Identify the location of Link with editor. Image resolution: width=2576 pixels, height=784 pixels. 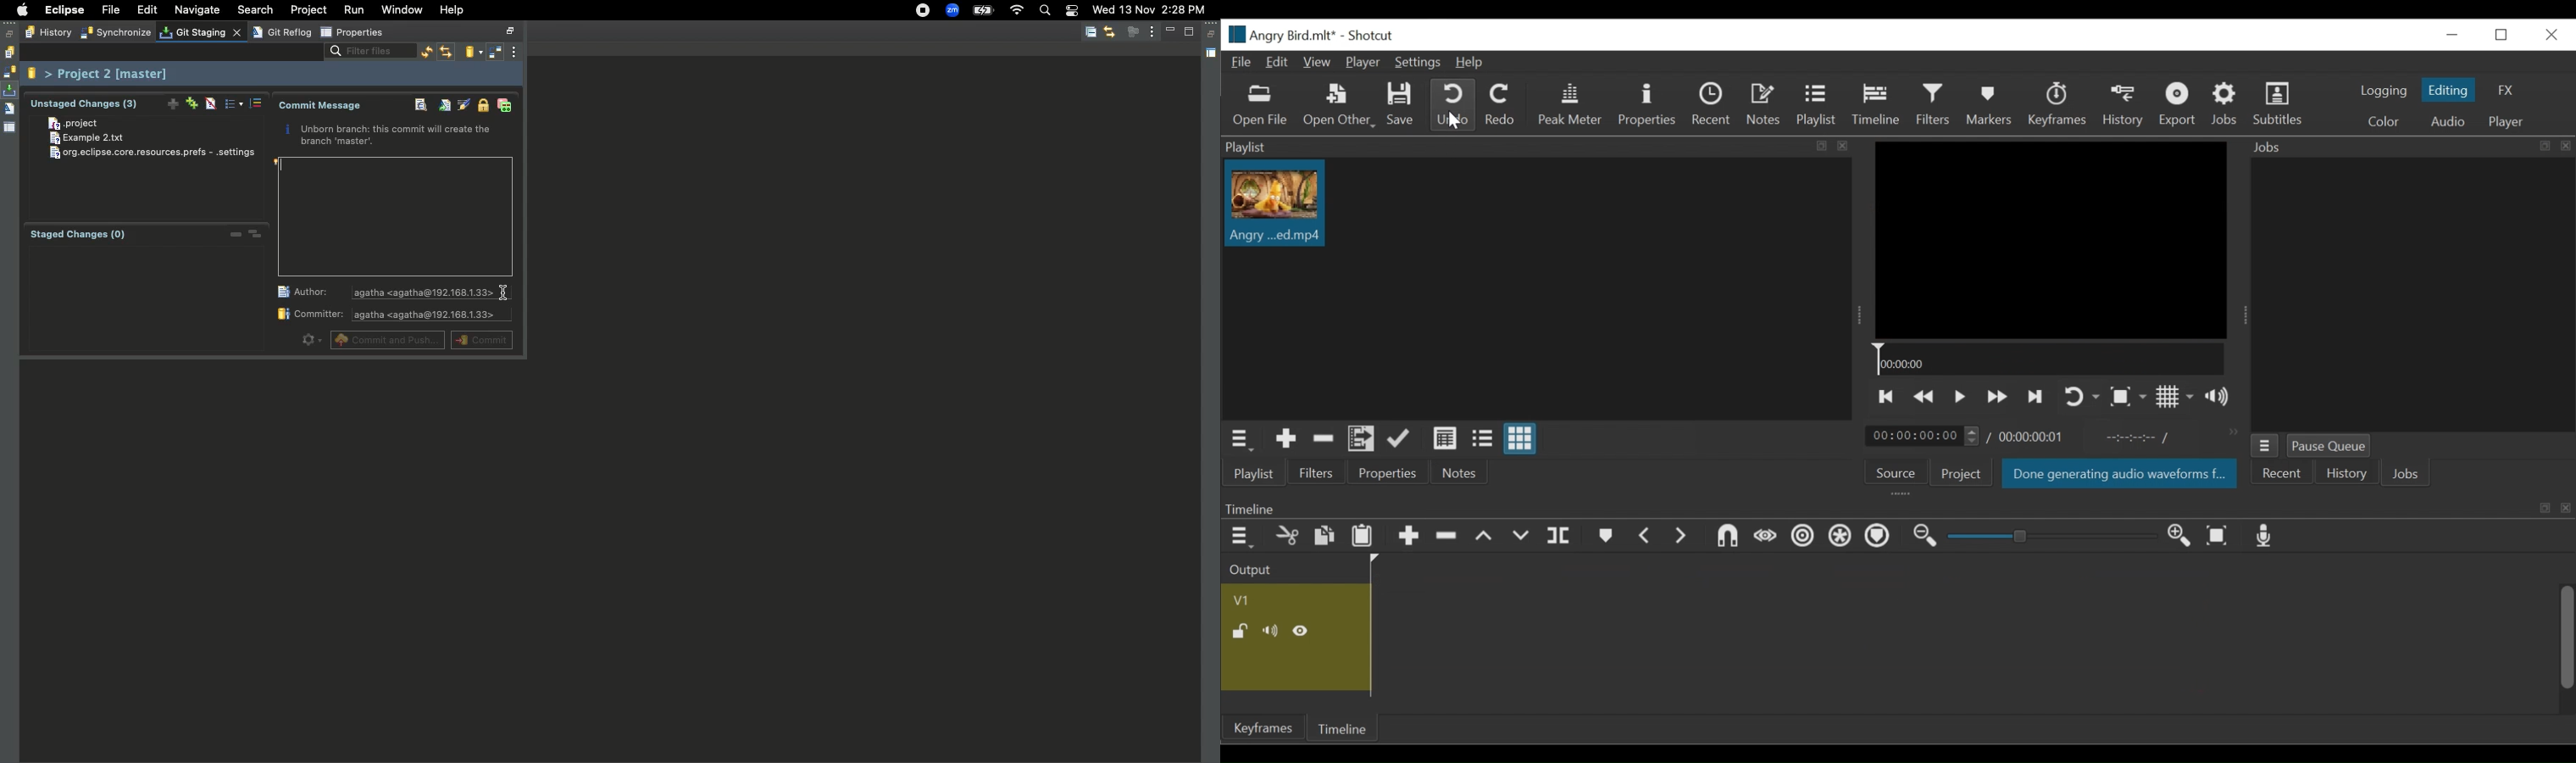
(1109, 31).